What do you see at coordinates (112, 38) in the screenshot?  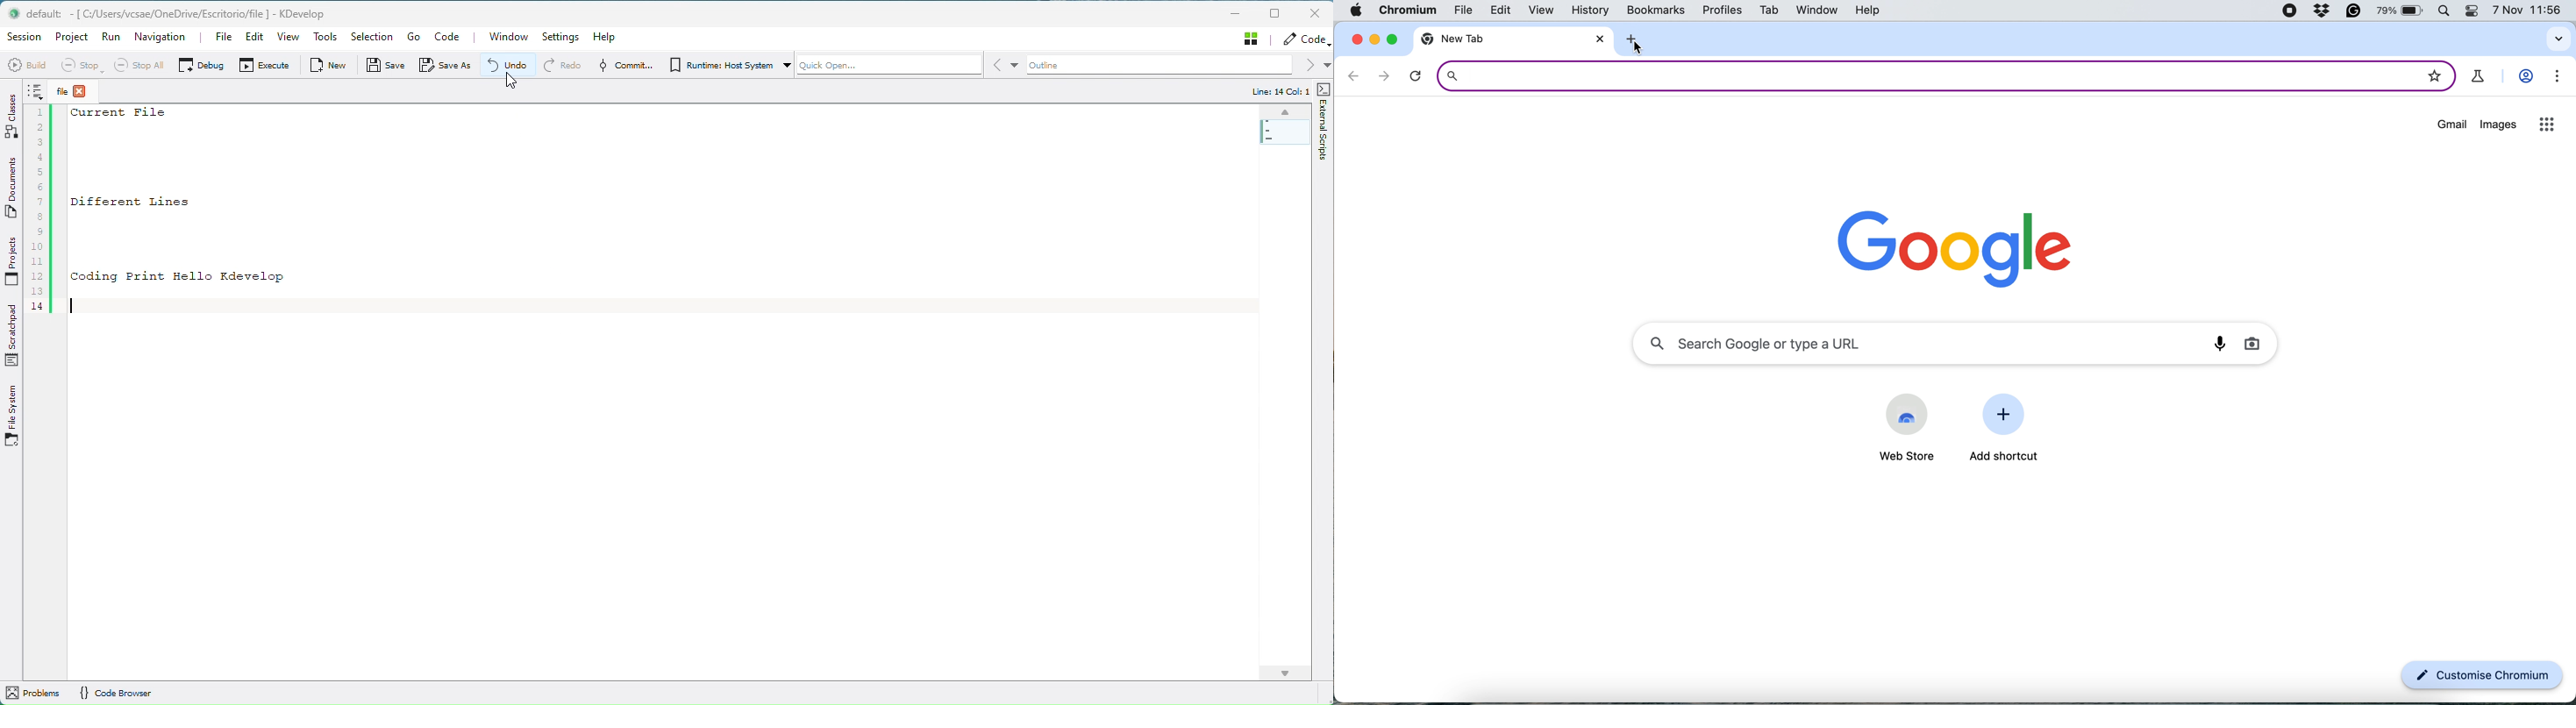 I see `Run` at bounding box center [112, 38].